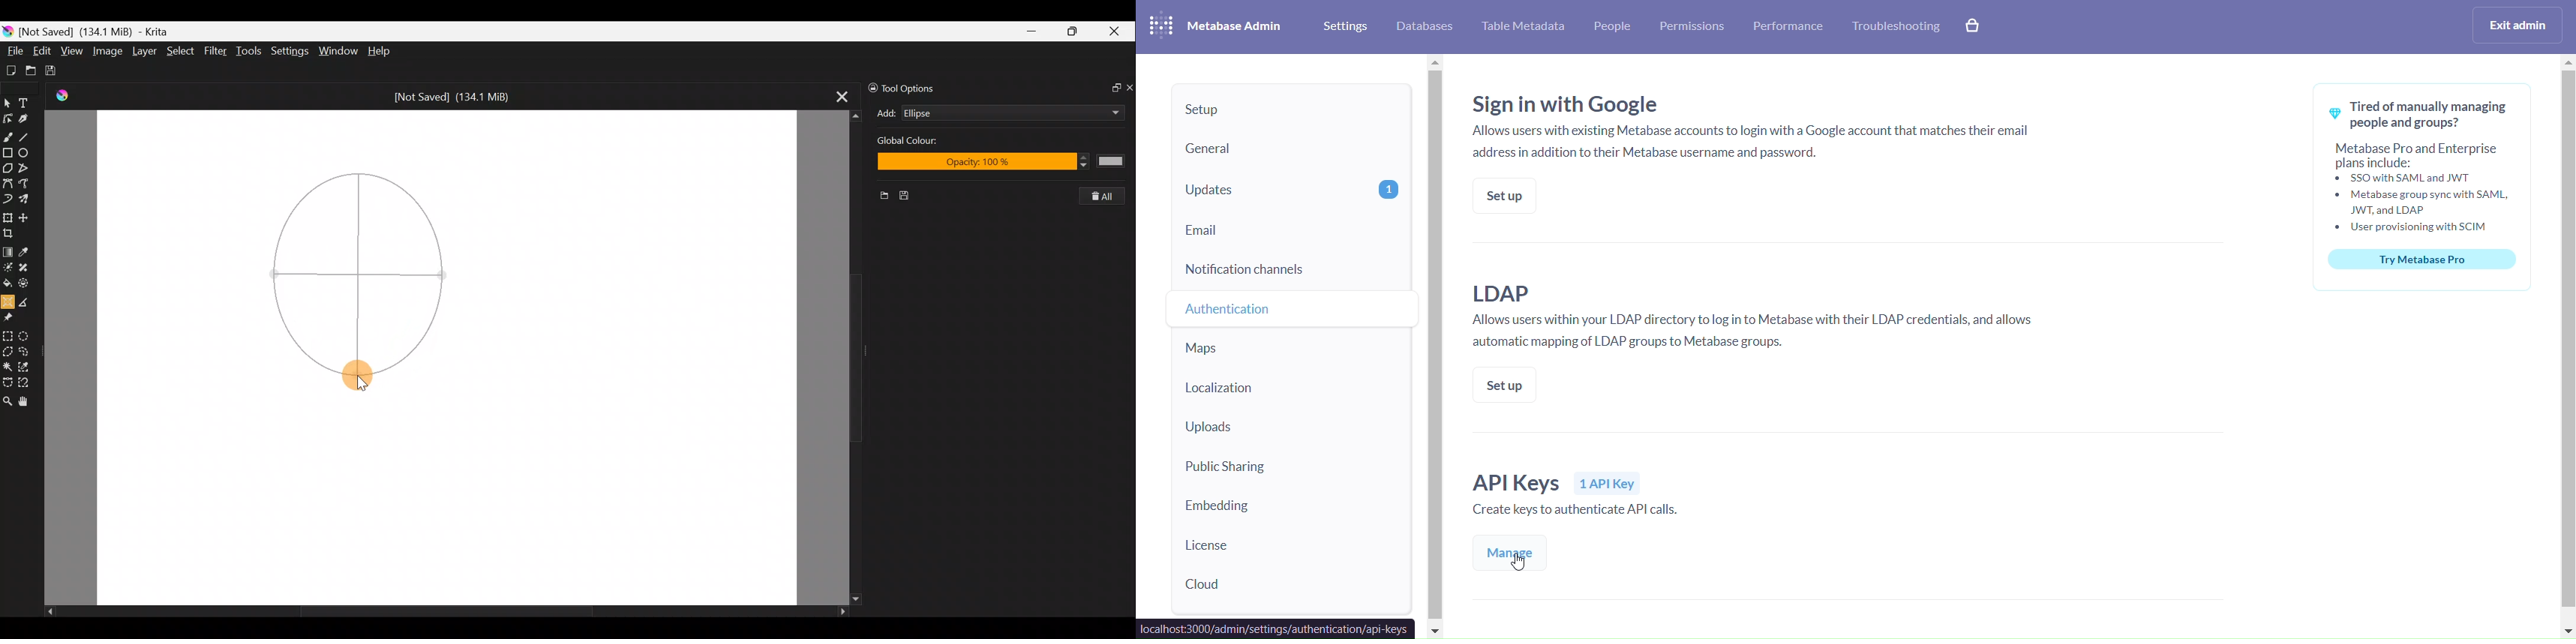 The image size is (2576, 644). What do you see at coordinates (458, 95) in the screenshot?
I see `[Not Saved] (134.1 MiB)` at bounding box center [458, 95].